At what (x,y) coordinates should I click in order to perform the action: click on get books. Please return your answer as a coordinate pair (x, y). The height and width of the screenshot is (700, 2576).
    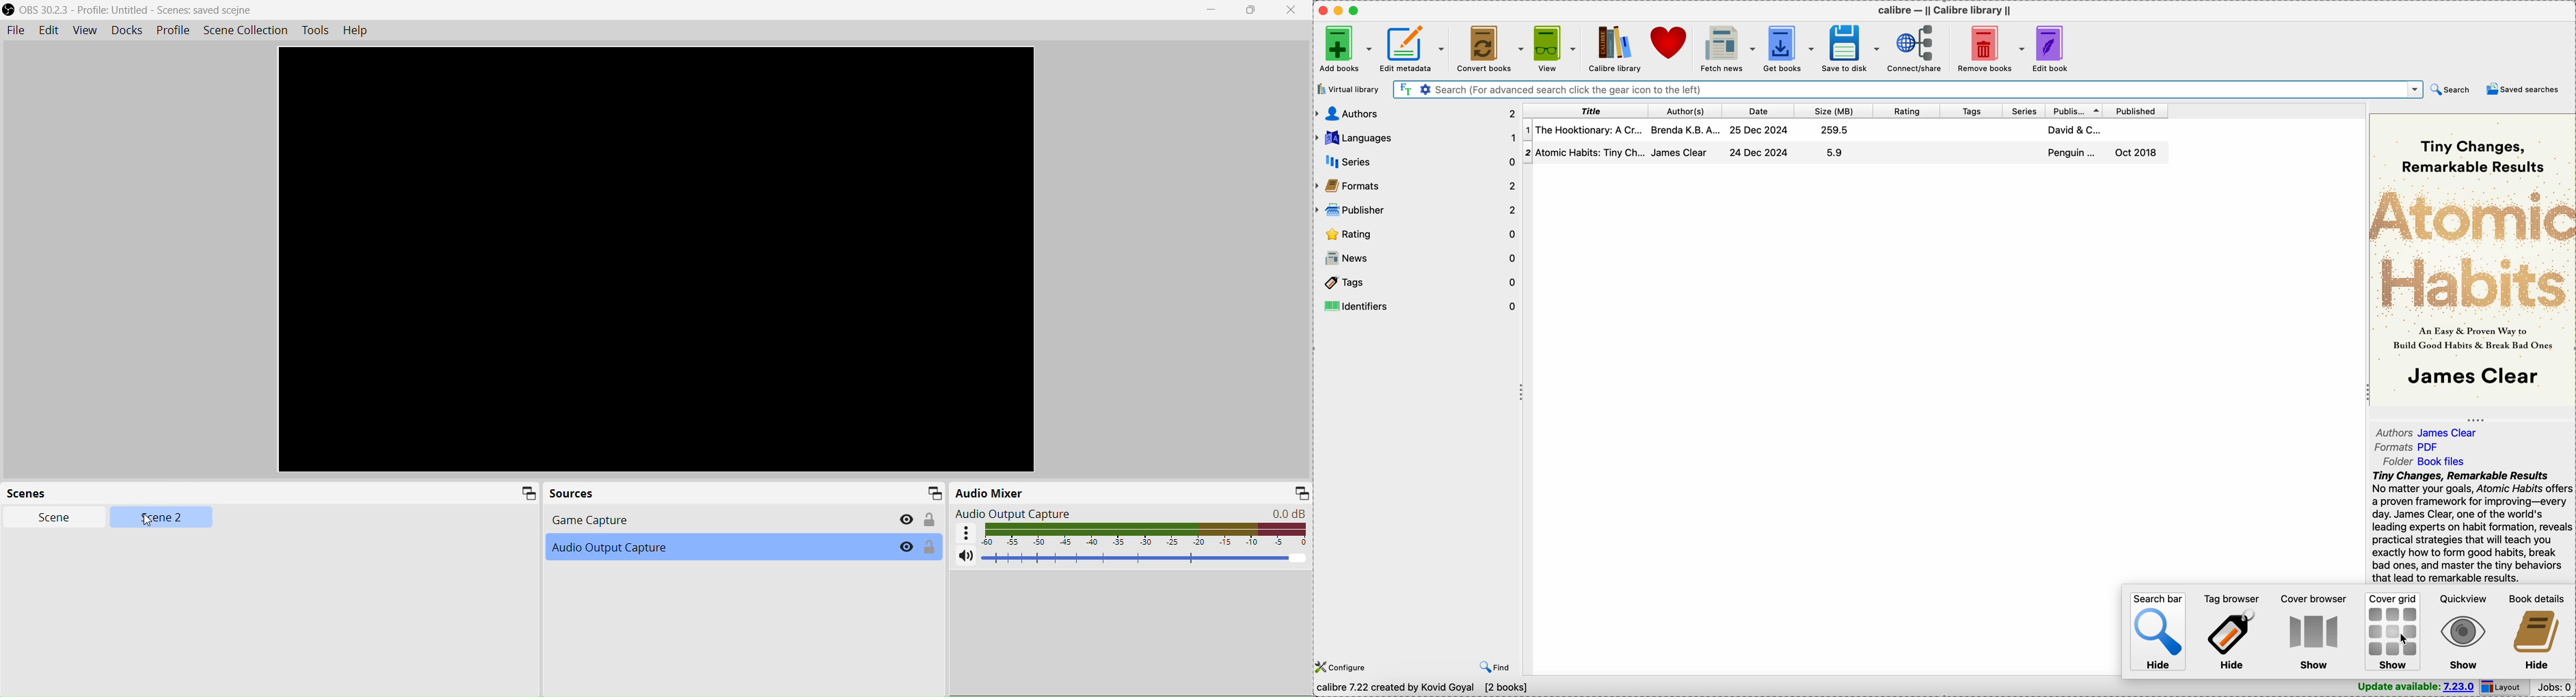
    Looking at the image, I should click on (1790, 49).